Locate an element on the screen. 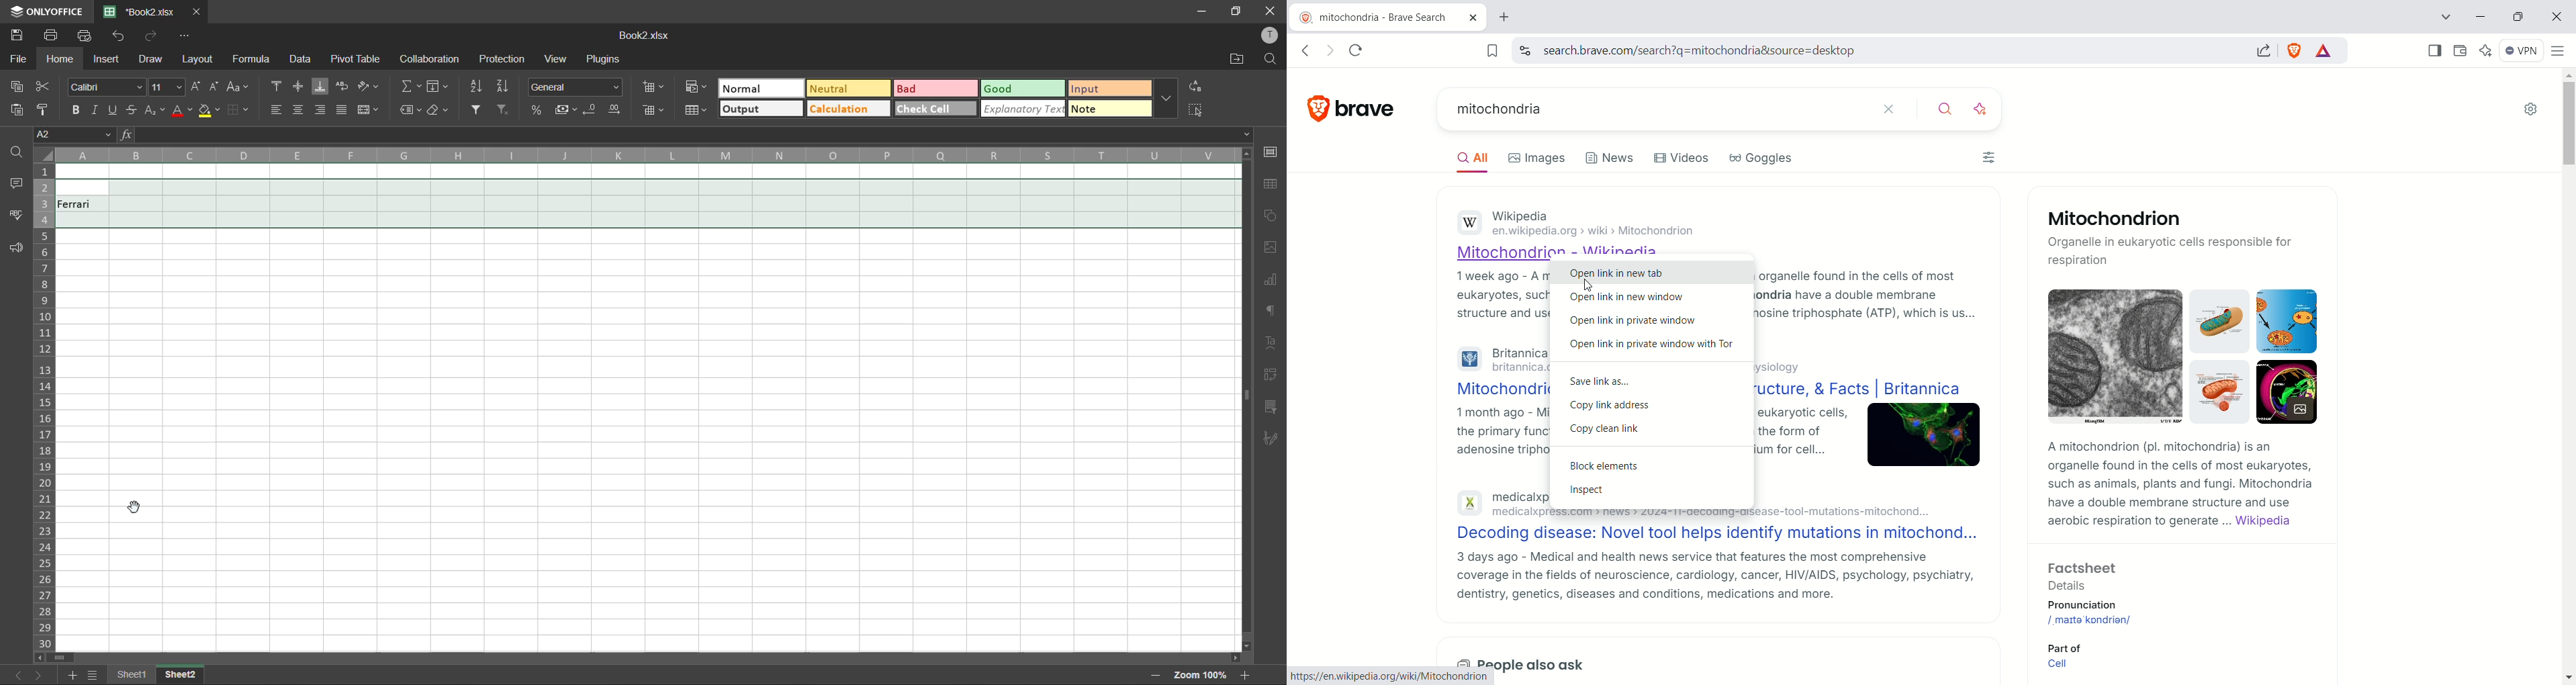  calculation is located at coordinates (847, 109).